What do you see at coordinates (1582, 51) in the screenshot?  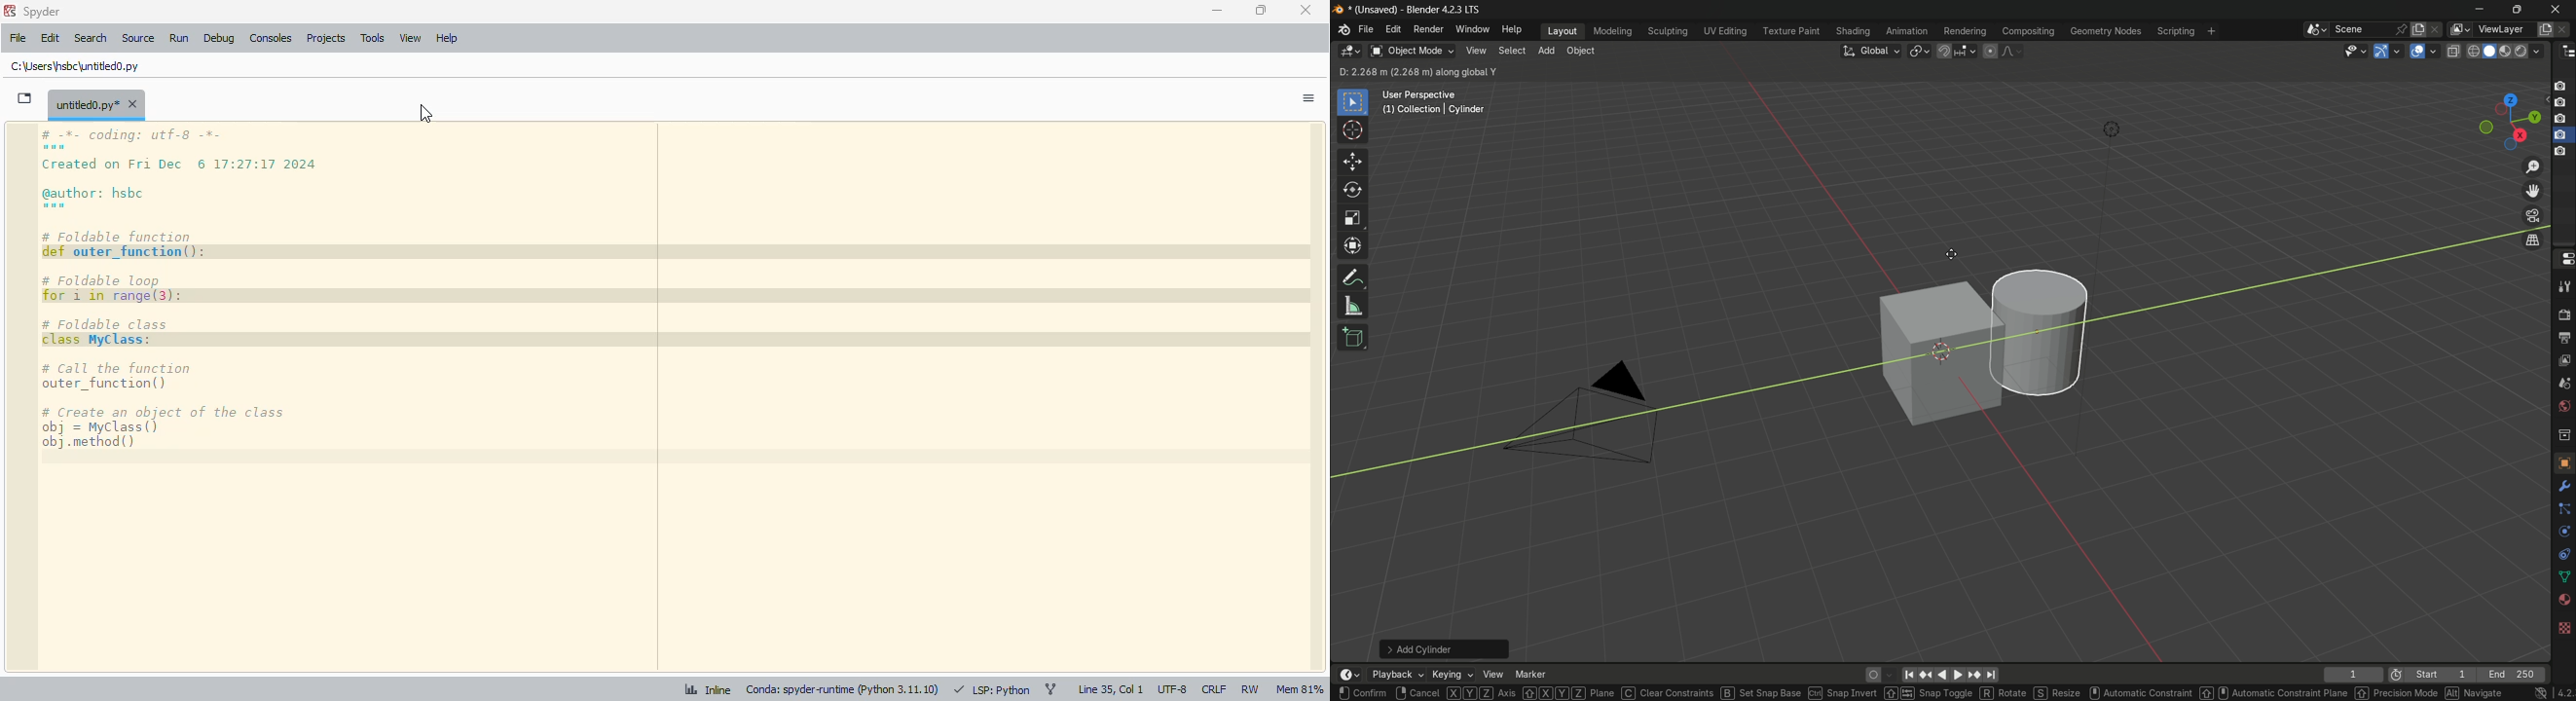 I see `object menu` at bounding box center [1582, 51].